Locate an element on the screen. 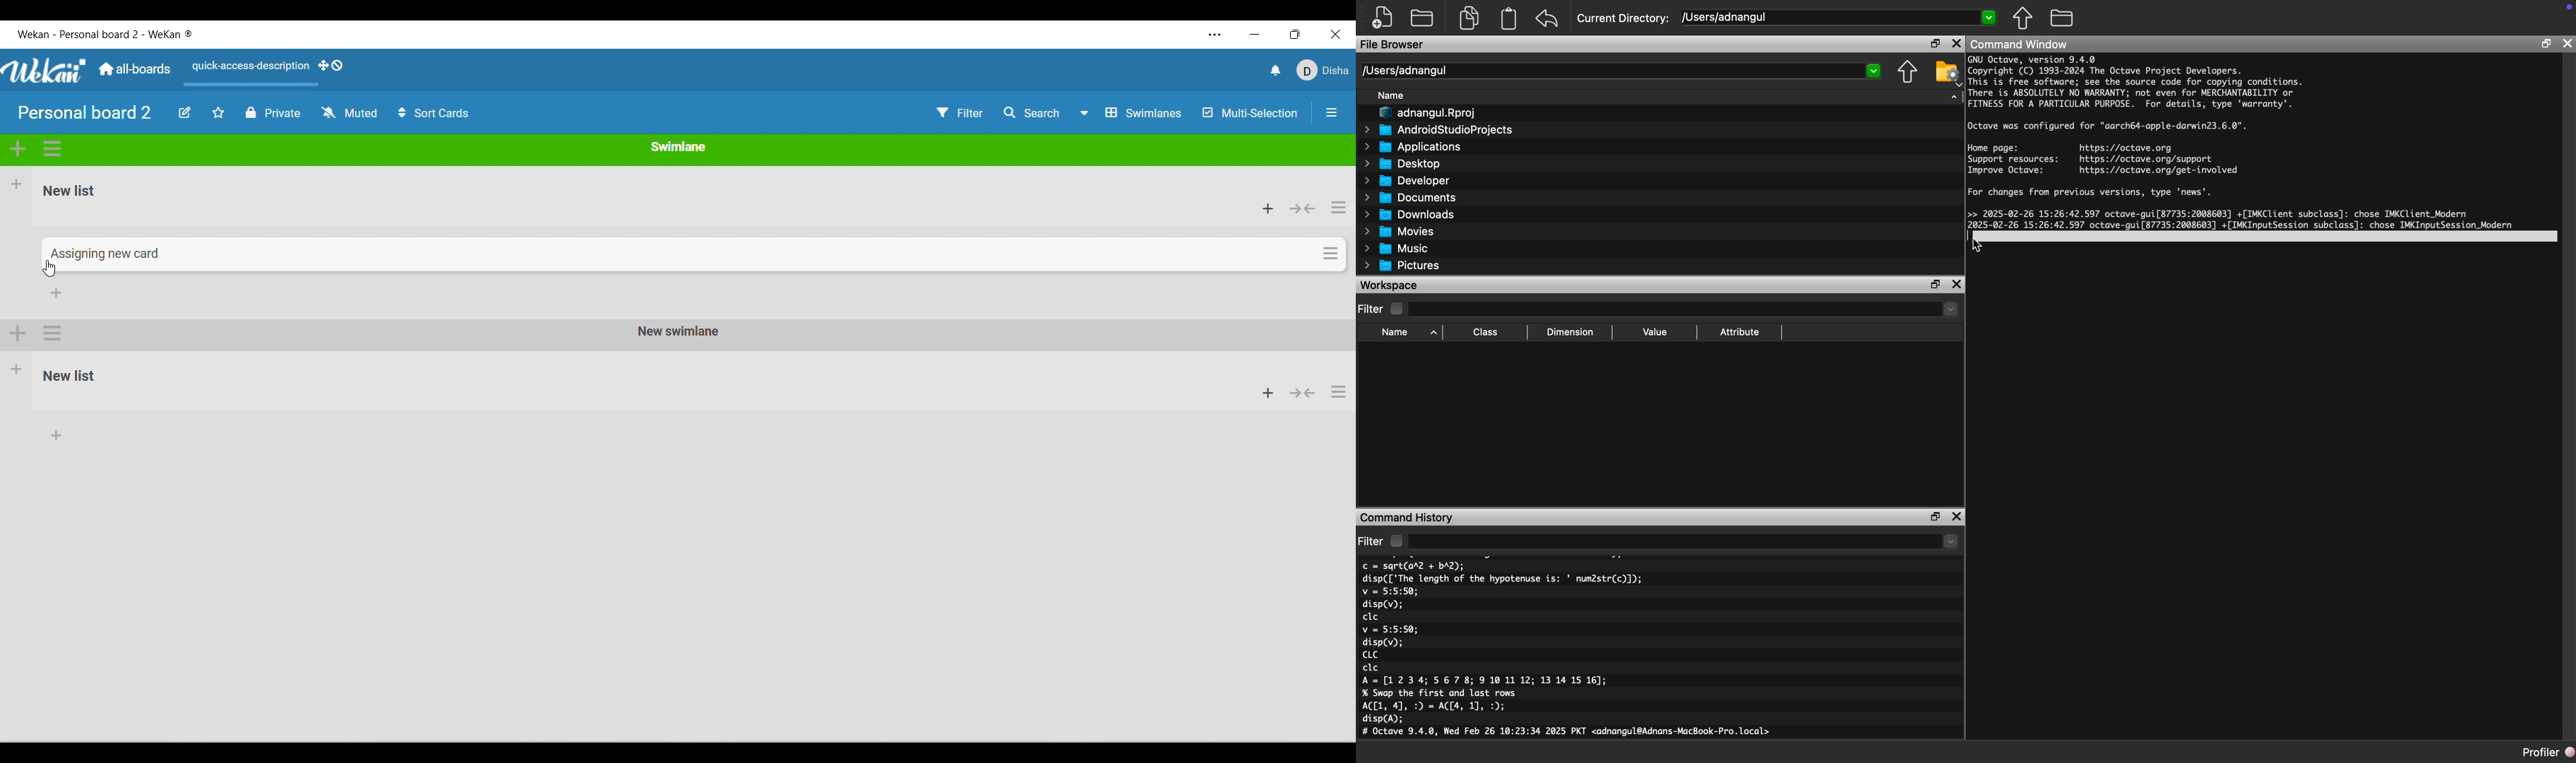  Close is located at coordinates (2568, 44).